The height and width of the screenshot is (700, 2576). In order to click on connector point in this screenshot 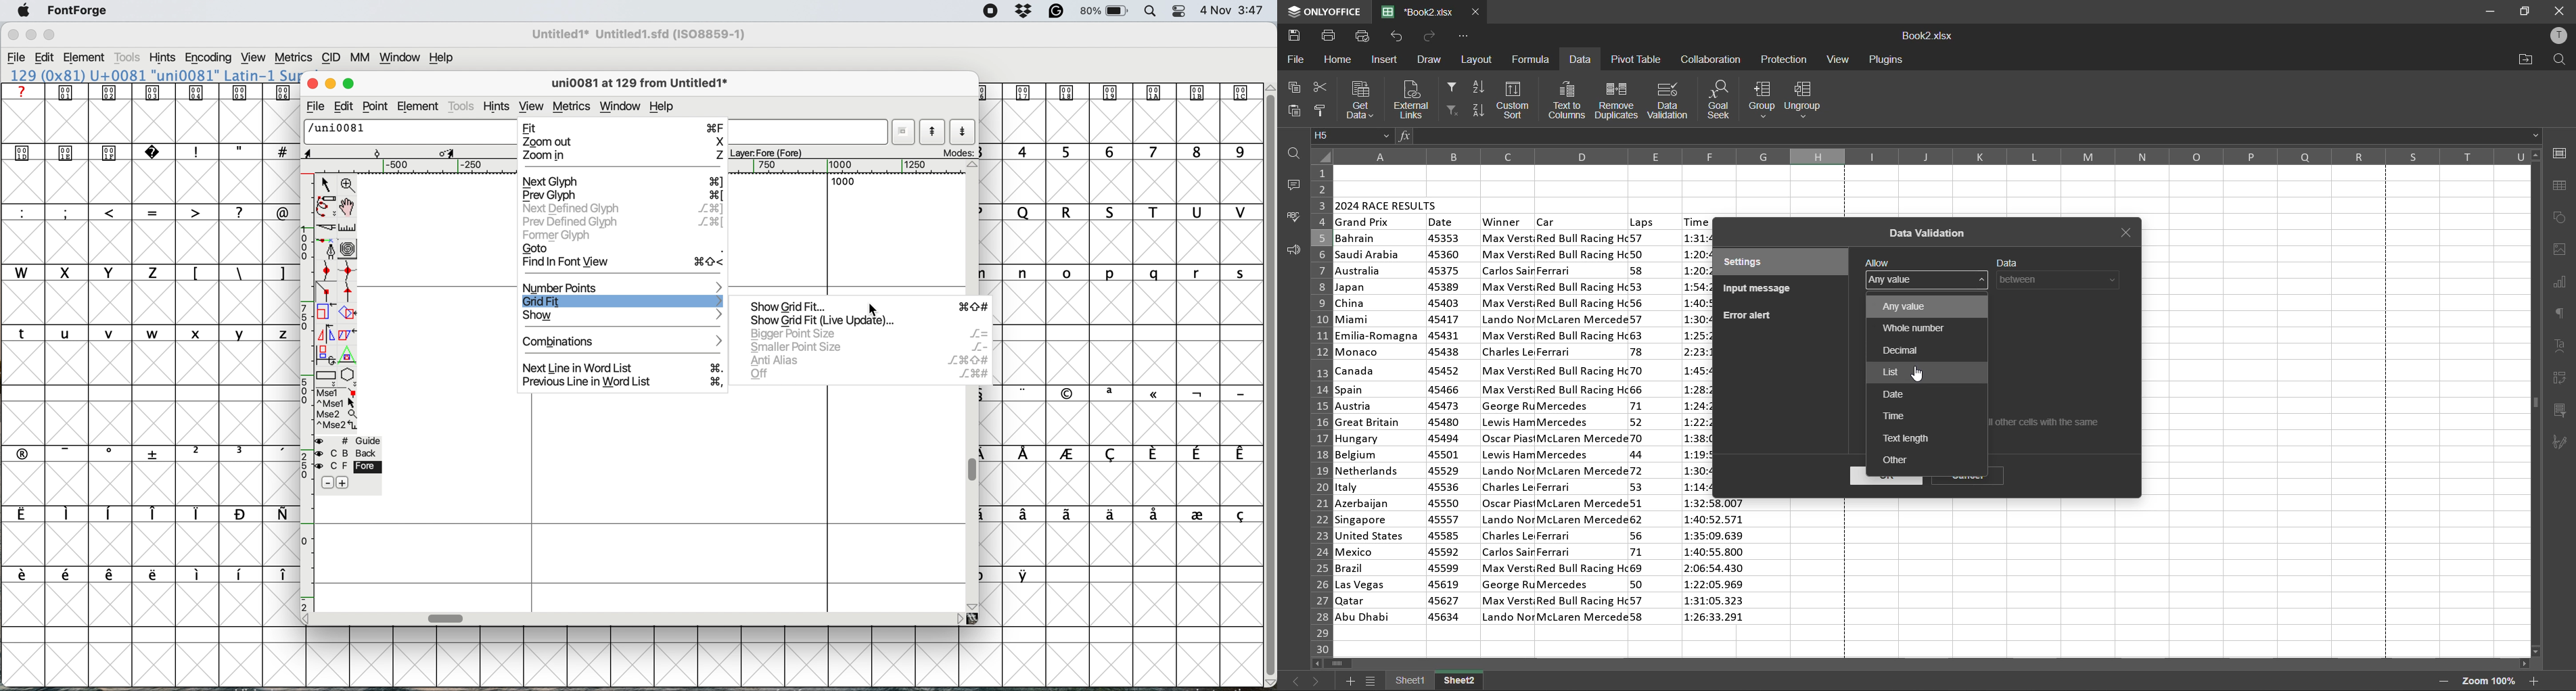, I will do `click(327, 292)`.